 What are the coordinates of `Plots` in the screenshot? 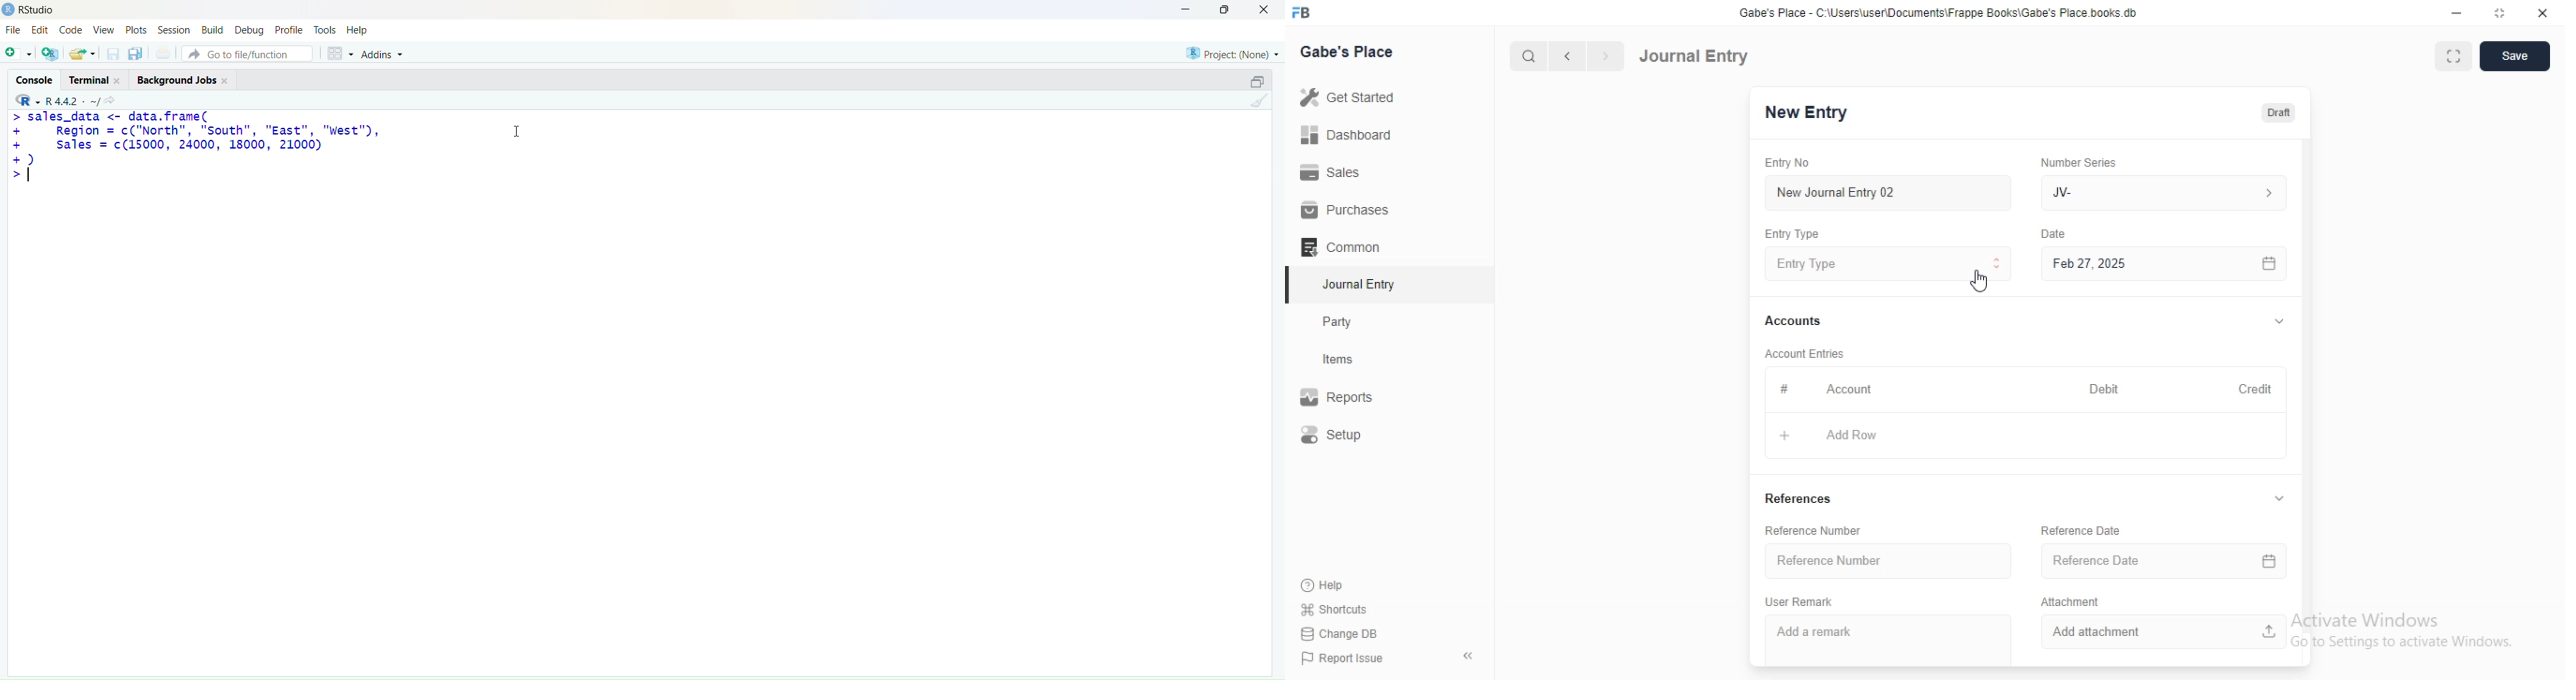 It's located at (136, 28).